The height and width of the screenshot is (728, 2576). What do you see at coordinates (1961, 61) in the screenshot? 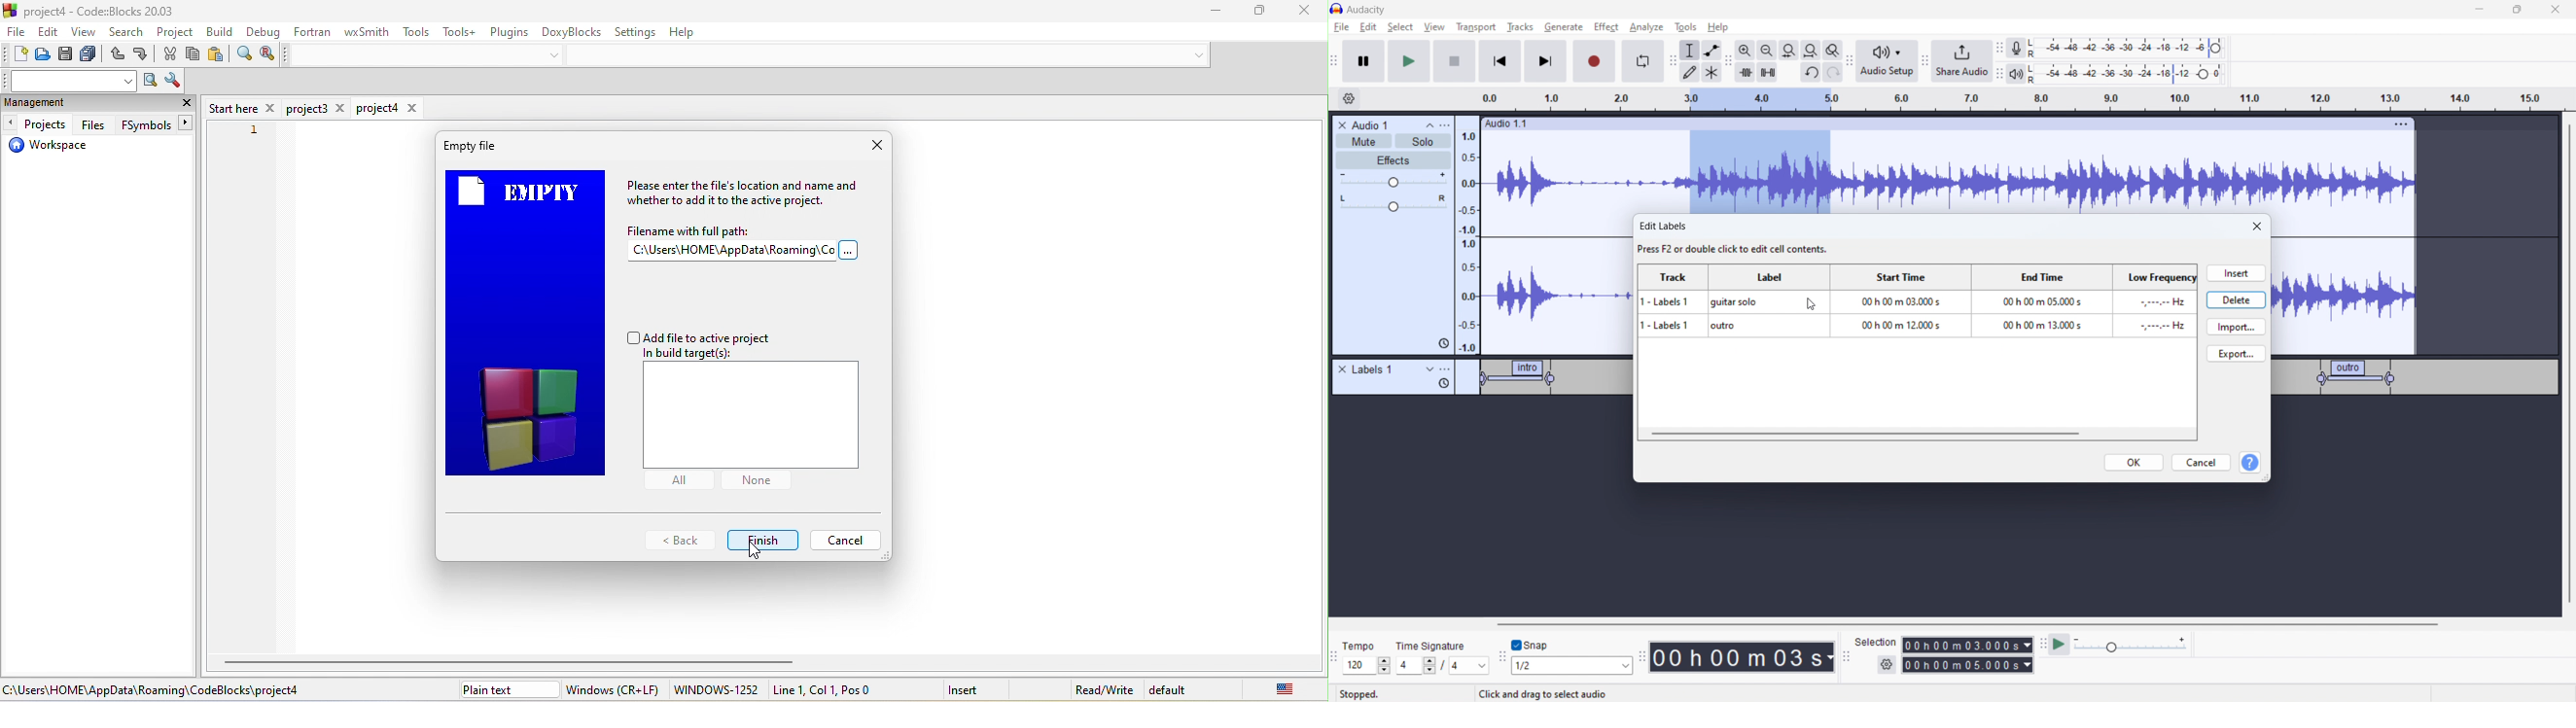
I see `share audio` at bounding box center [1961, 61].